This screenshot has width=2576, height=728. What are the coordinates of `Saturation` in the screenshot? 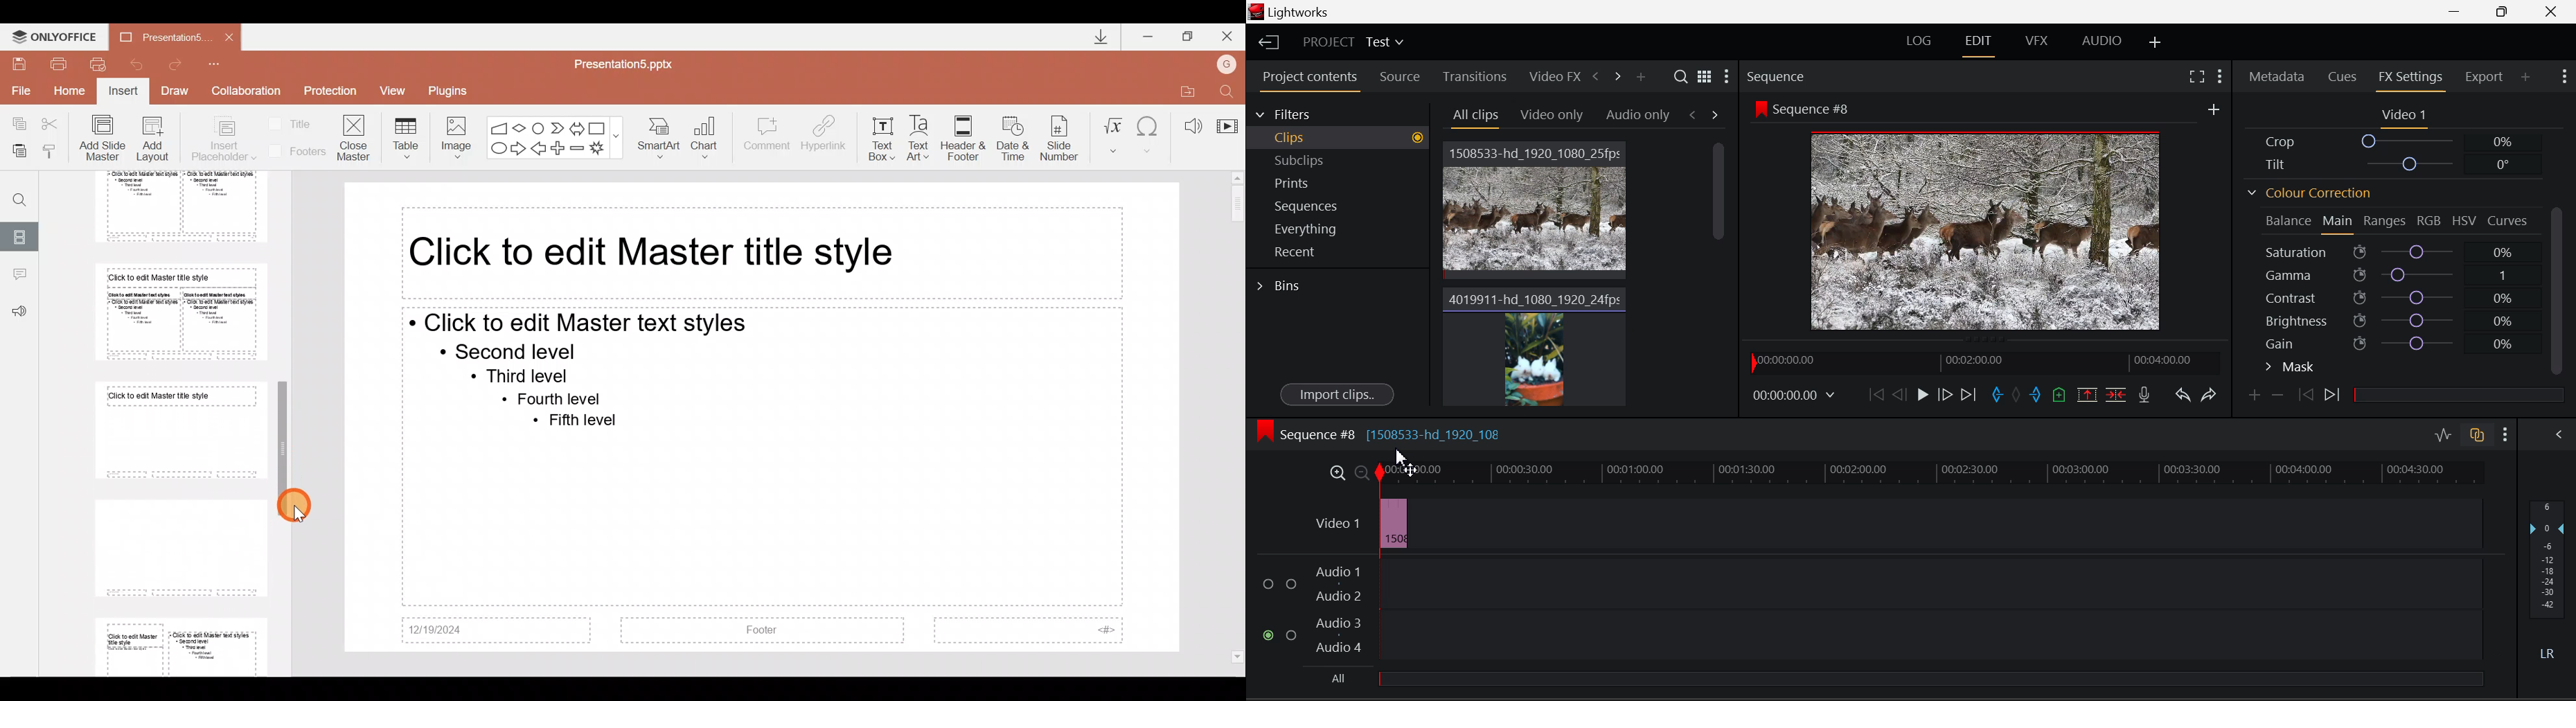 It's located at (2388, 251).